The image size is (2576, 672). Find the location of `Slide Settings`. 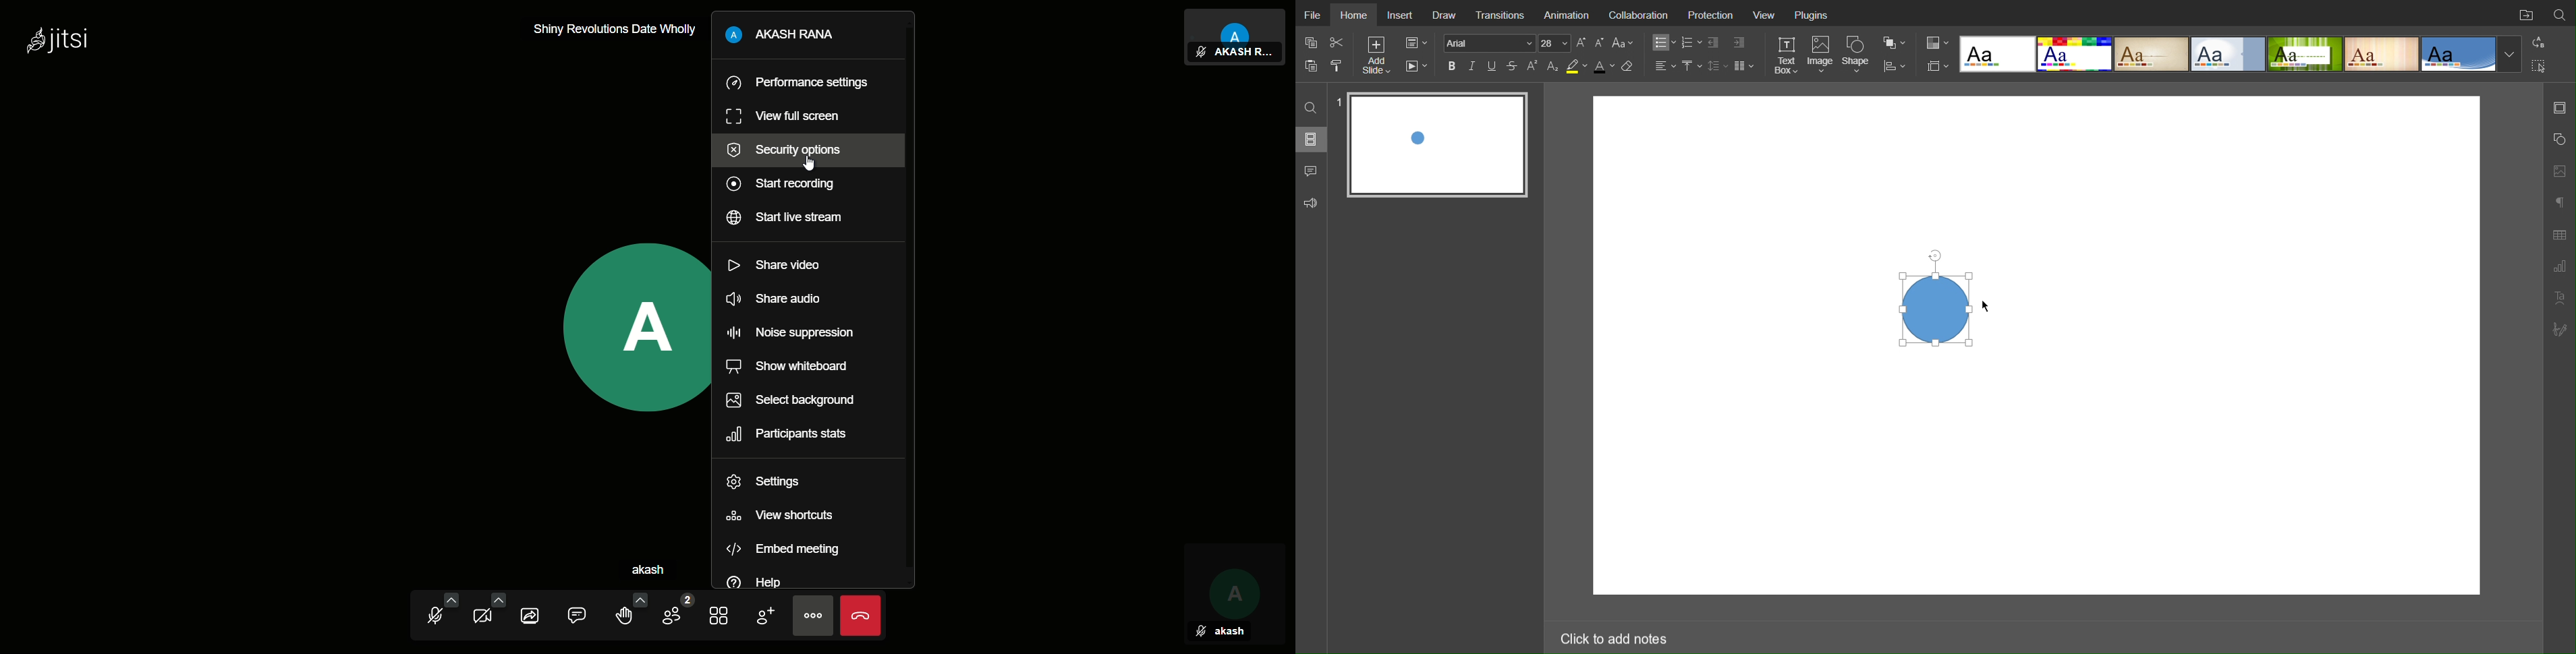

Slide Settings is located at coordinates (1415, 43).